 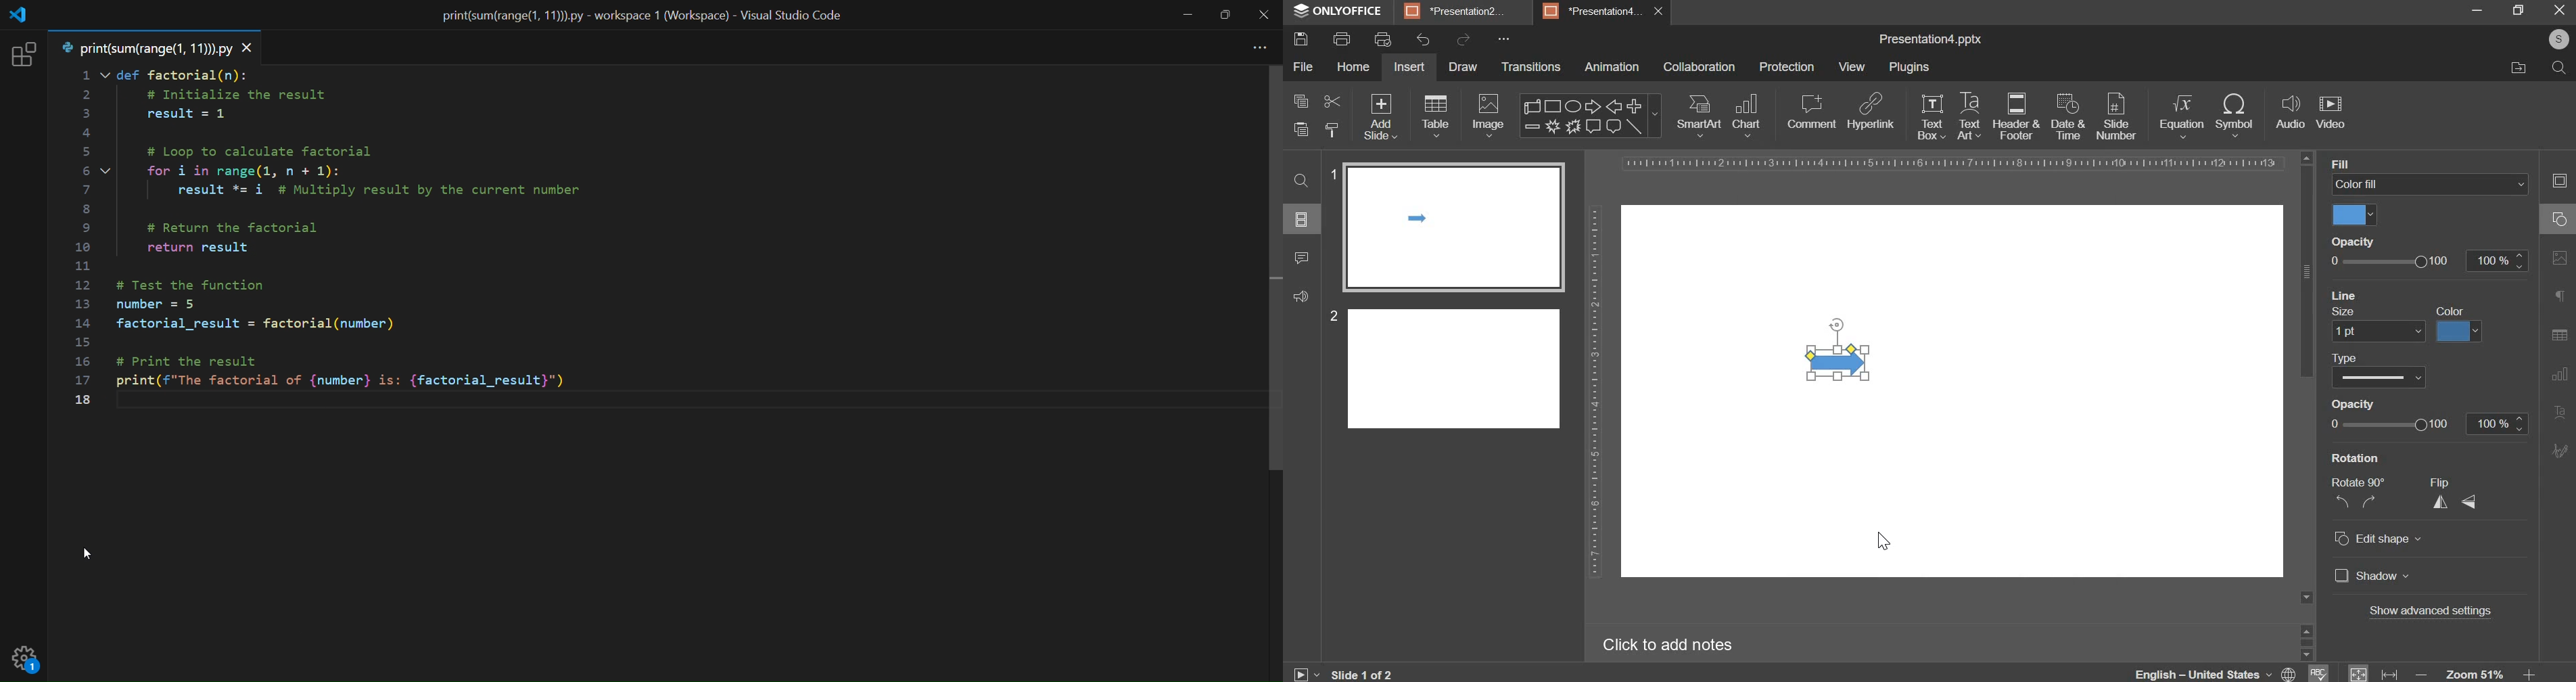 What do you see at coordinates (1590, 114) in the screenshot?
I see `shapes` at bounding box center [1590, 114].